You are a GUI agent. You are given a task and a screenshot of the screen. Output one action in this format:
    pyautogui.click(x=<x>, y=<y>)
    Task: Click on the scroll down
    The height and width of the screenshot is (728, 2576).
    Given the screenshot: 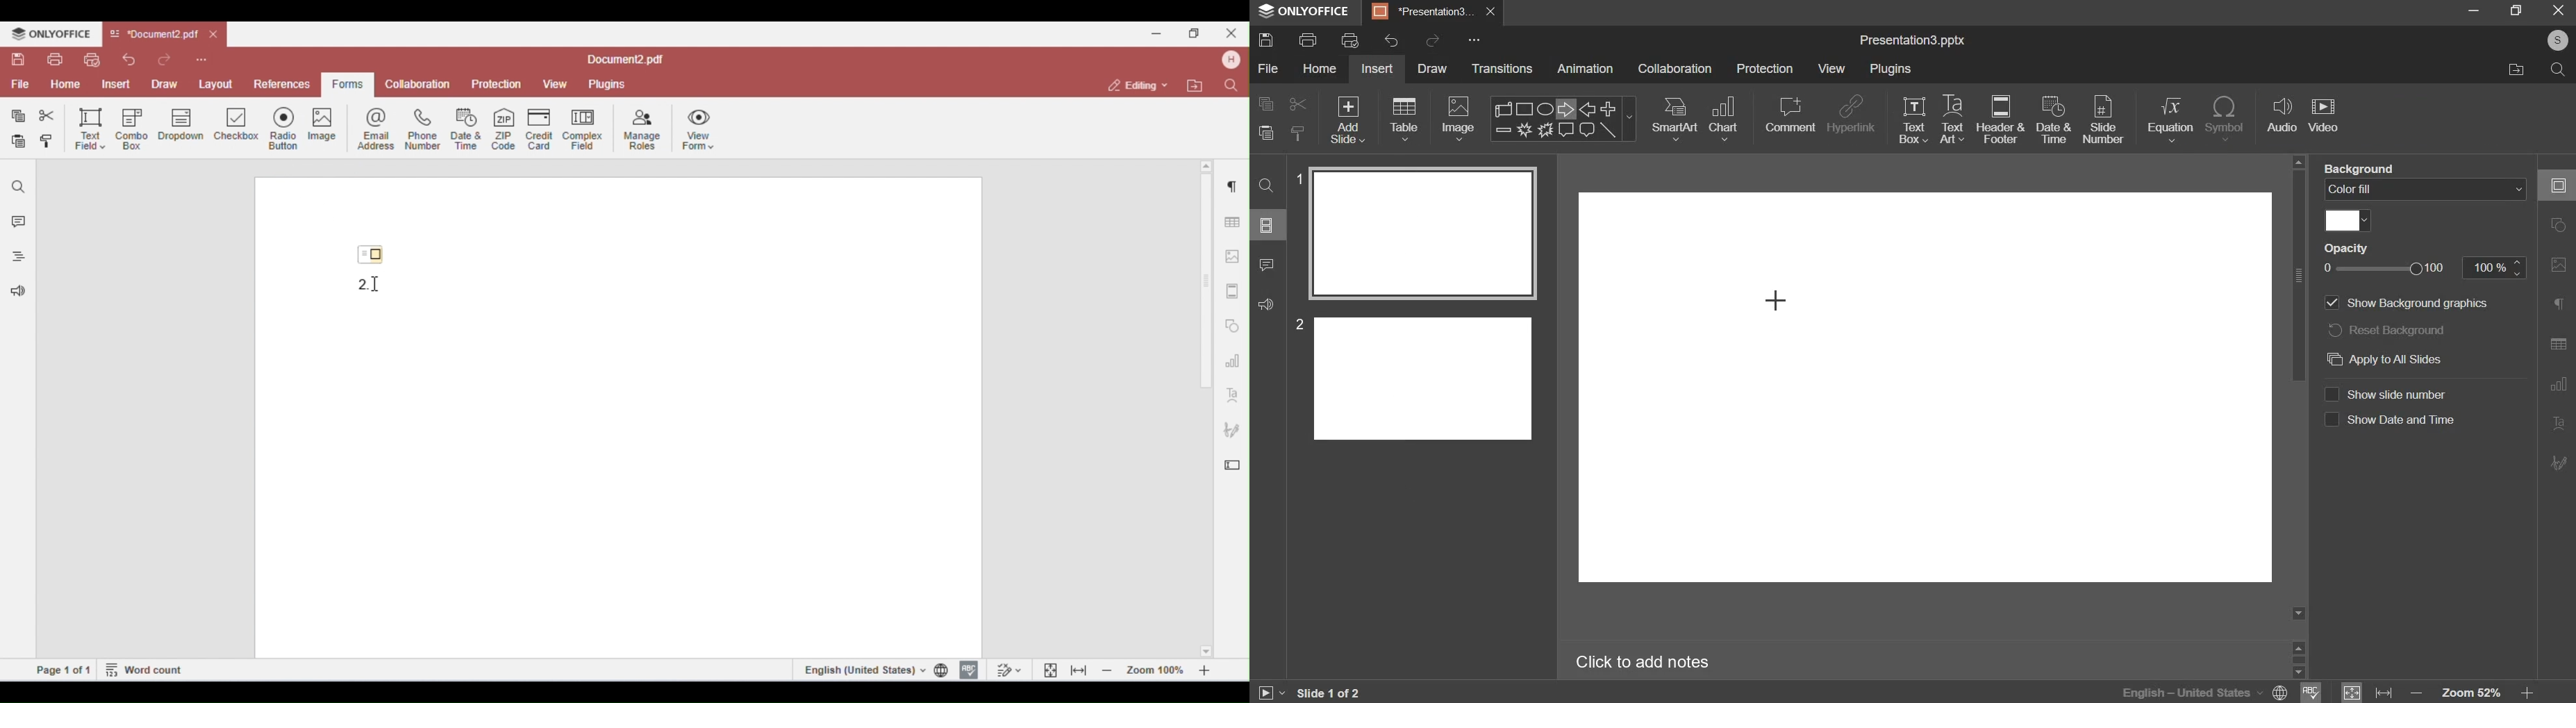 What is the action you would take?
    pyautogui.click(x=2297, y=672)
    